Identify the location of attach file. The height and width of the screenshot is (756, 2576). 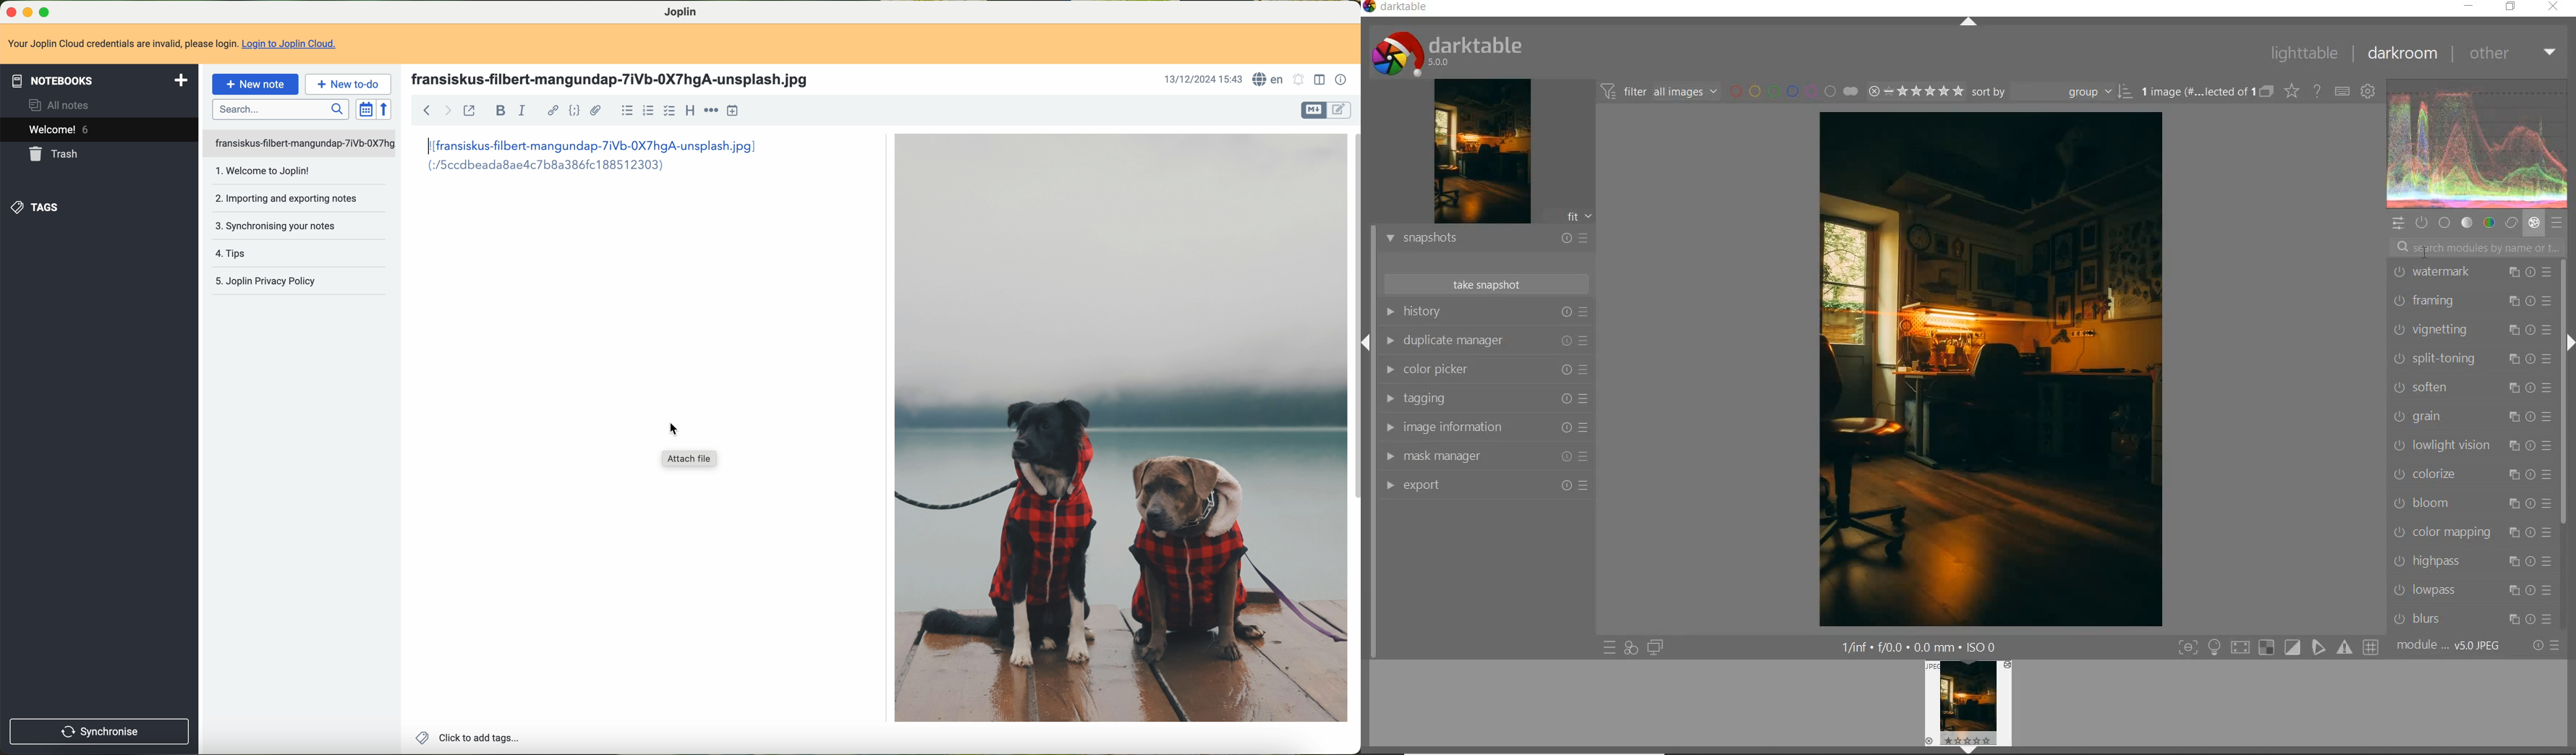
(597, 108).